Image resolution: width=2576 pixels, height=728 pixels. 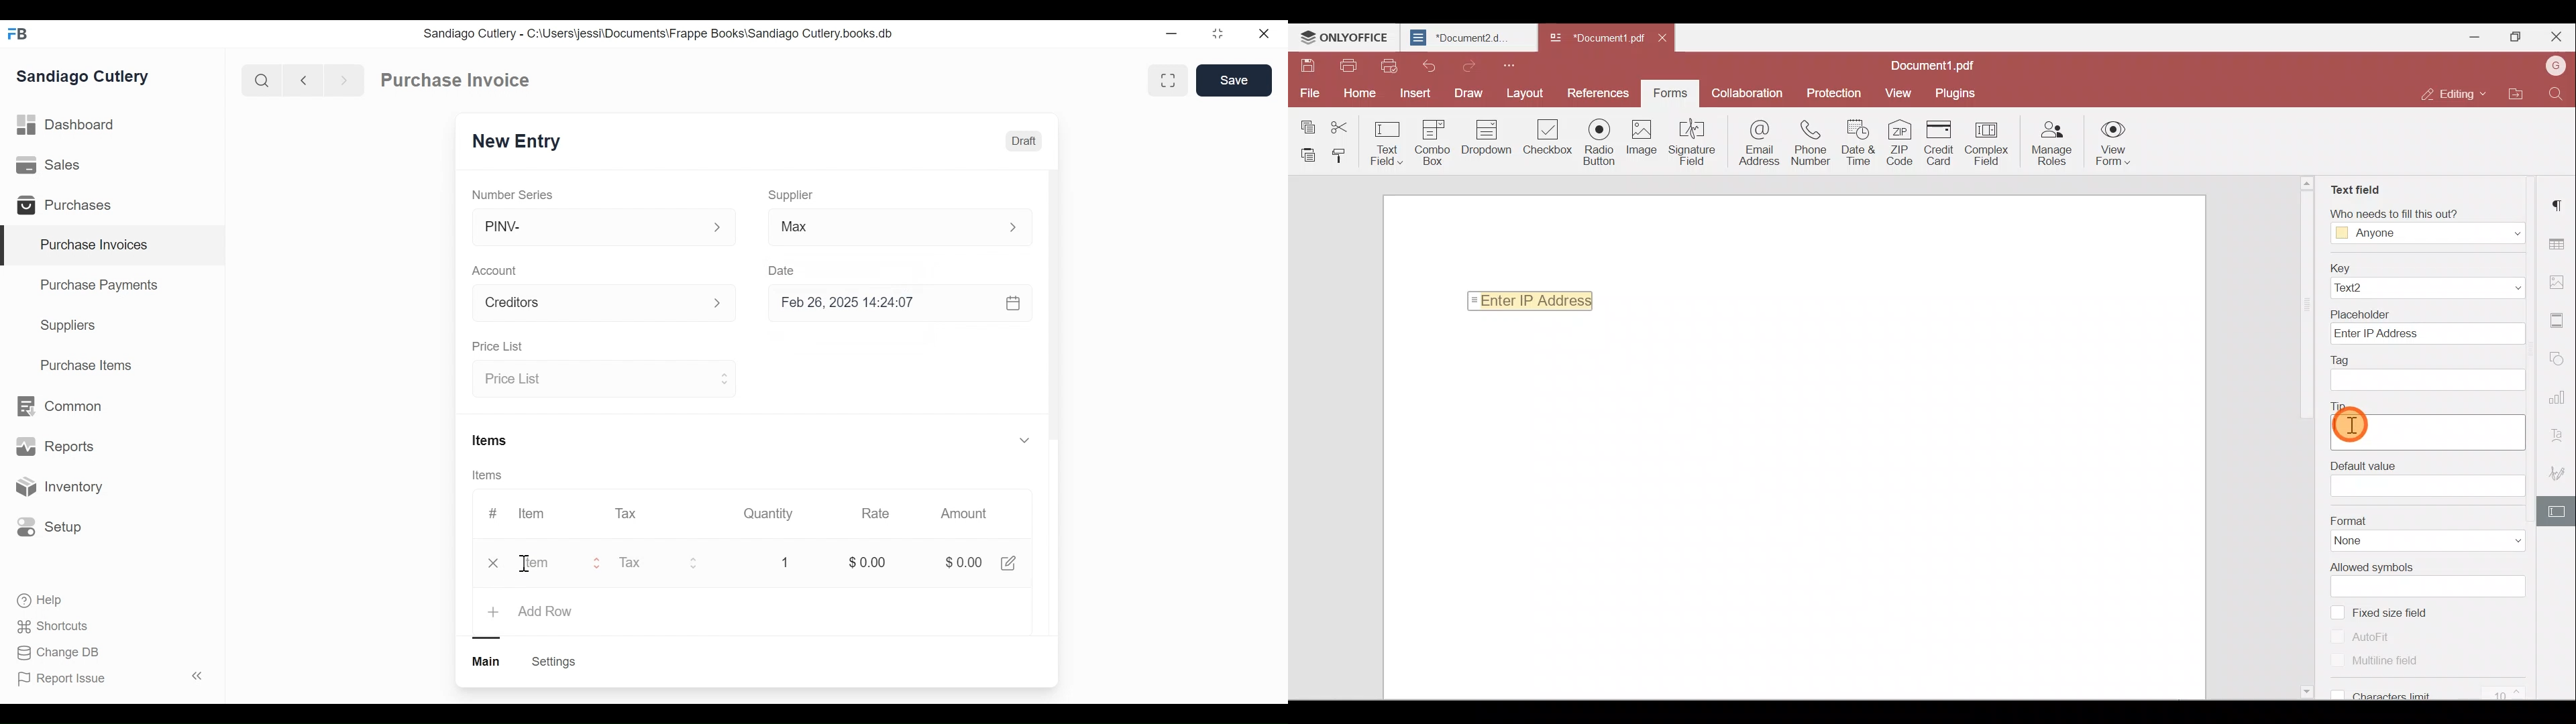 What do you see at coordinates (1308, 92) in the screenshot?
I see `File` at bounding box center [1308, 92].